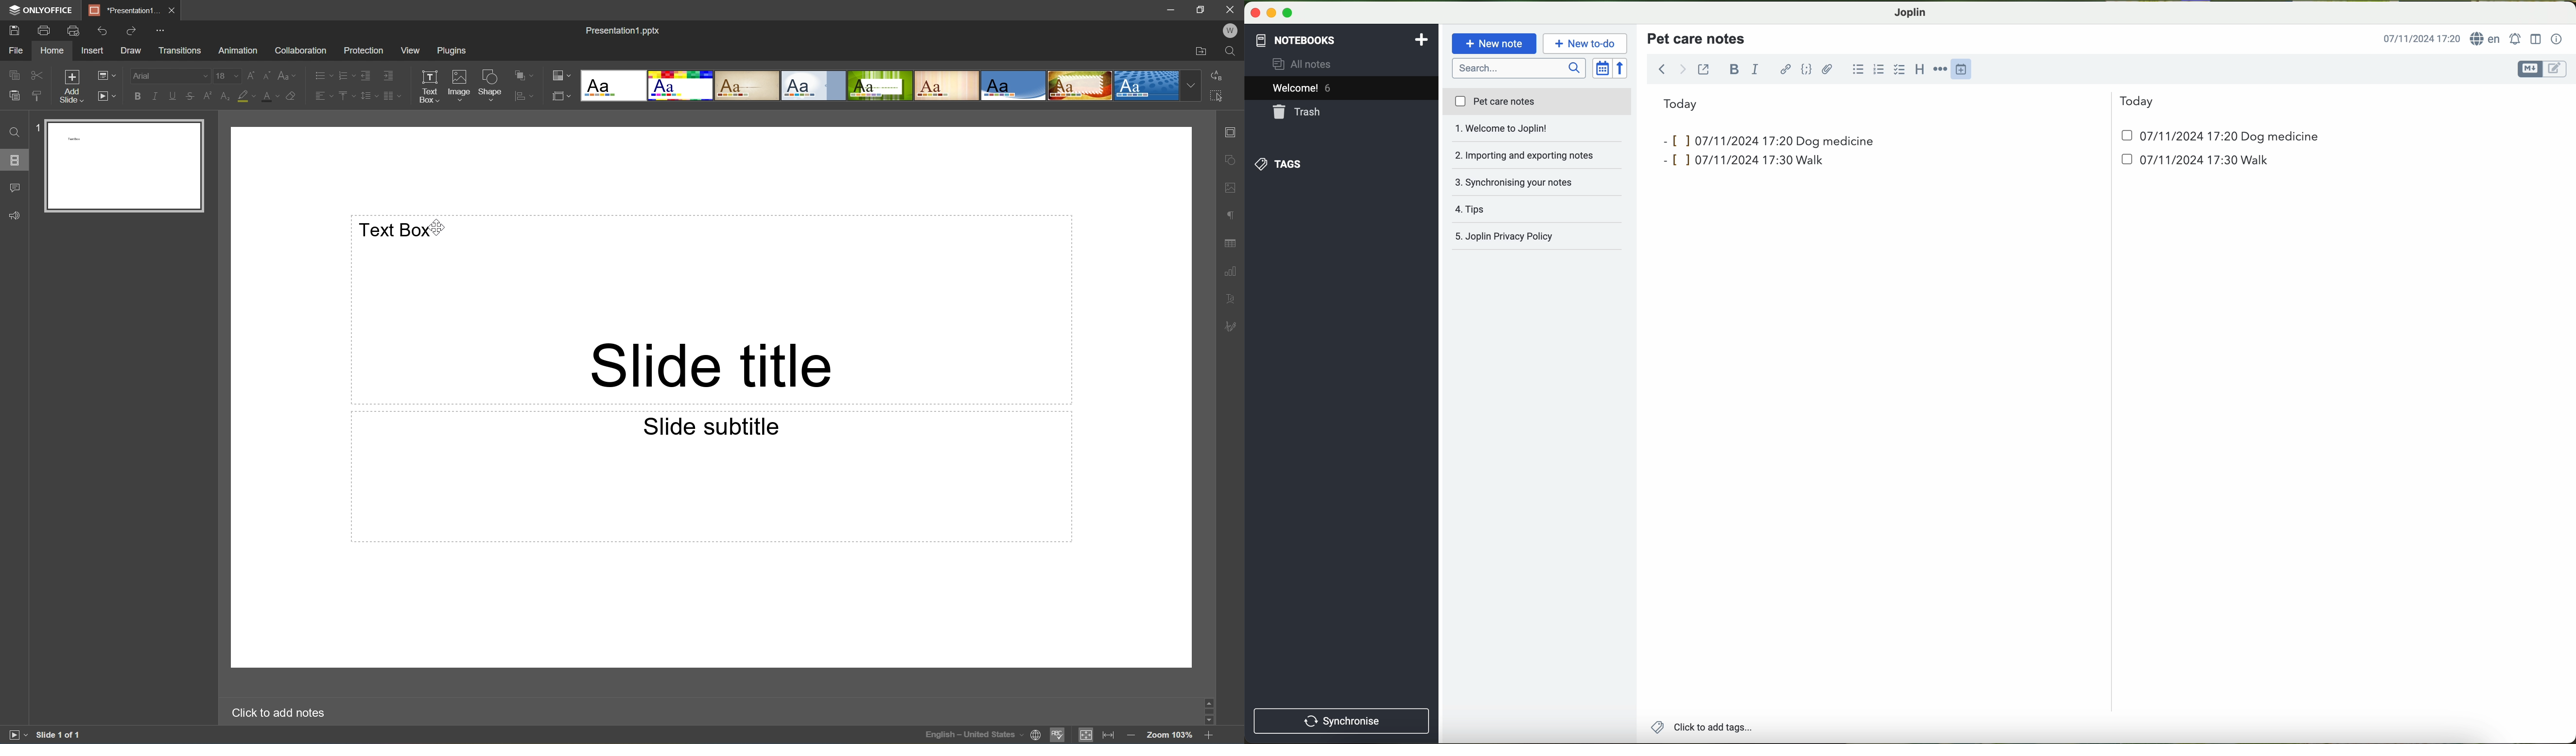 This screenshot has height=756, width=2576. What do you see at coordinates (1901, 70) in the screenshot?
I see `cursor on checkbox option` at bounding box center [1901, 70].